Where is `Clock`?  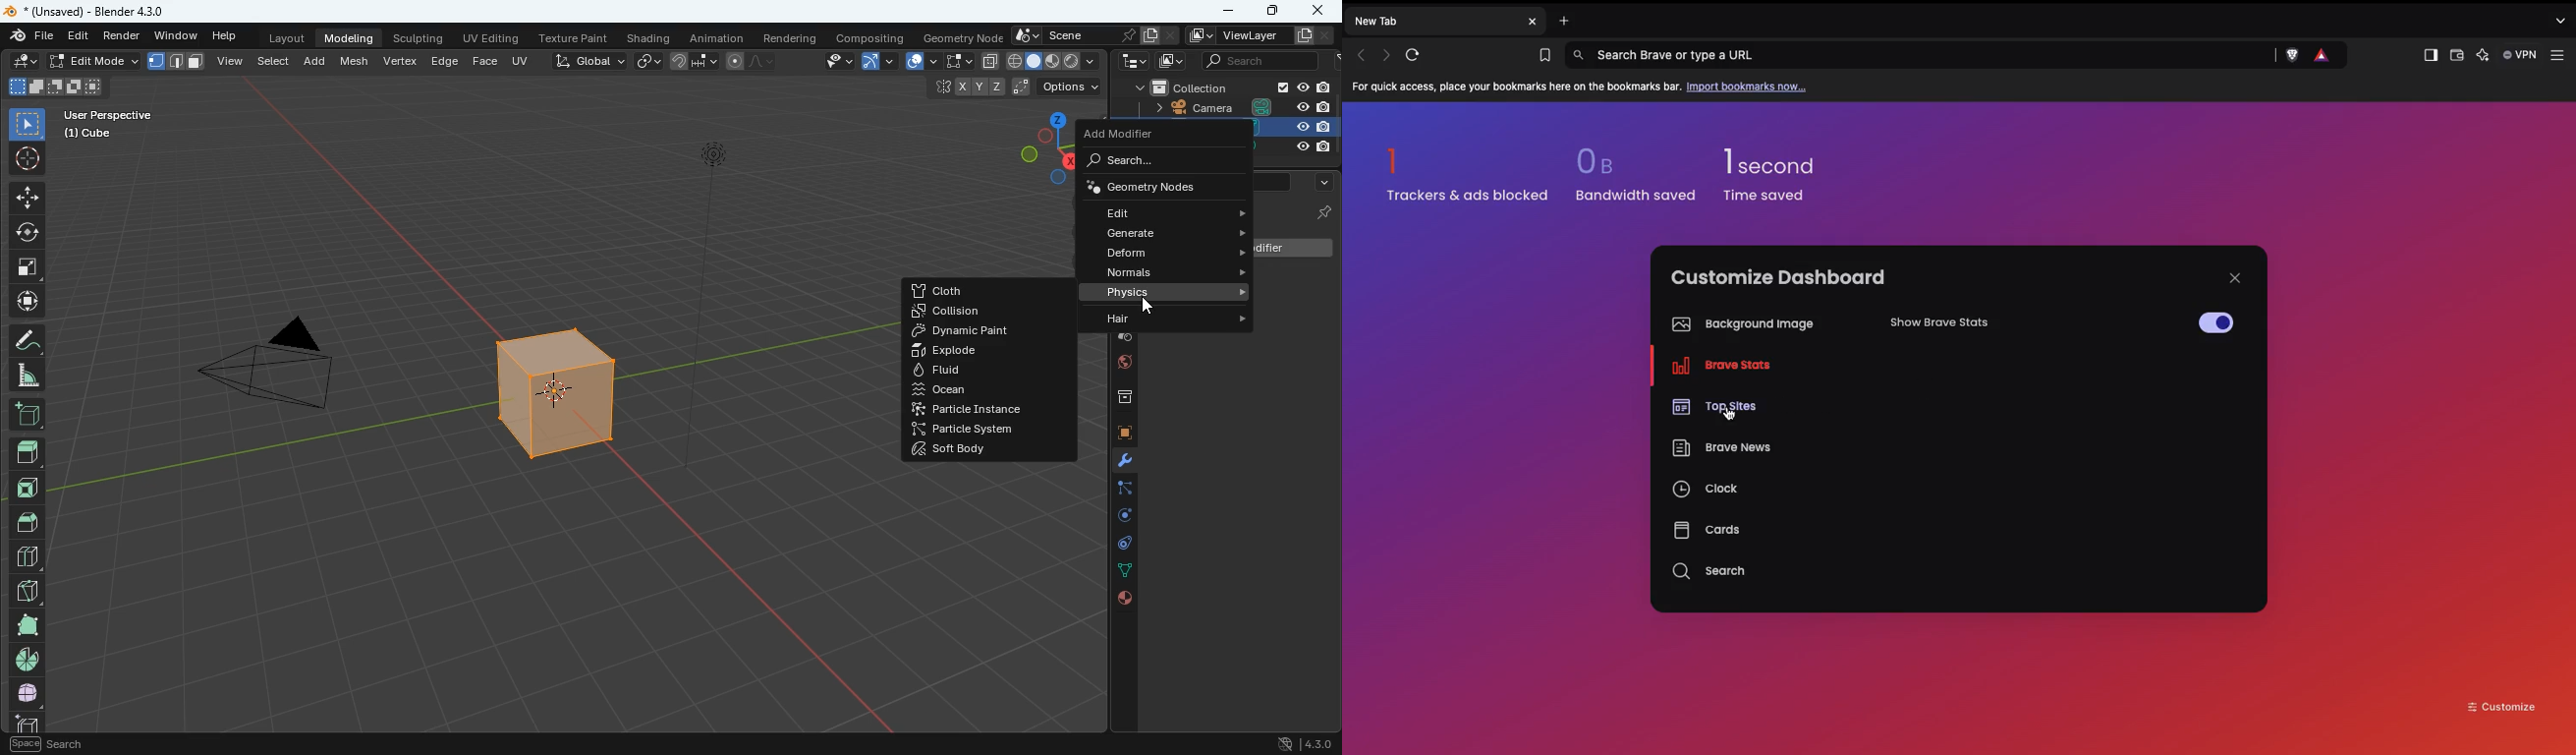
Clock is located at coordinates (1707, 492).